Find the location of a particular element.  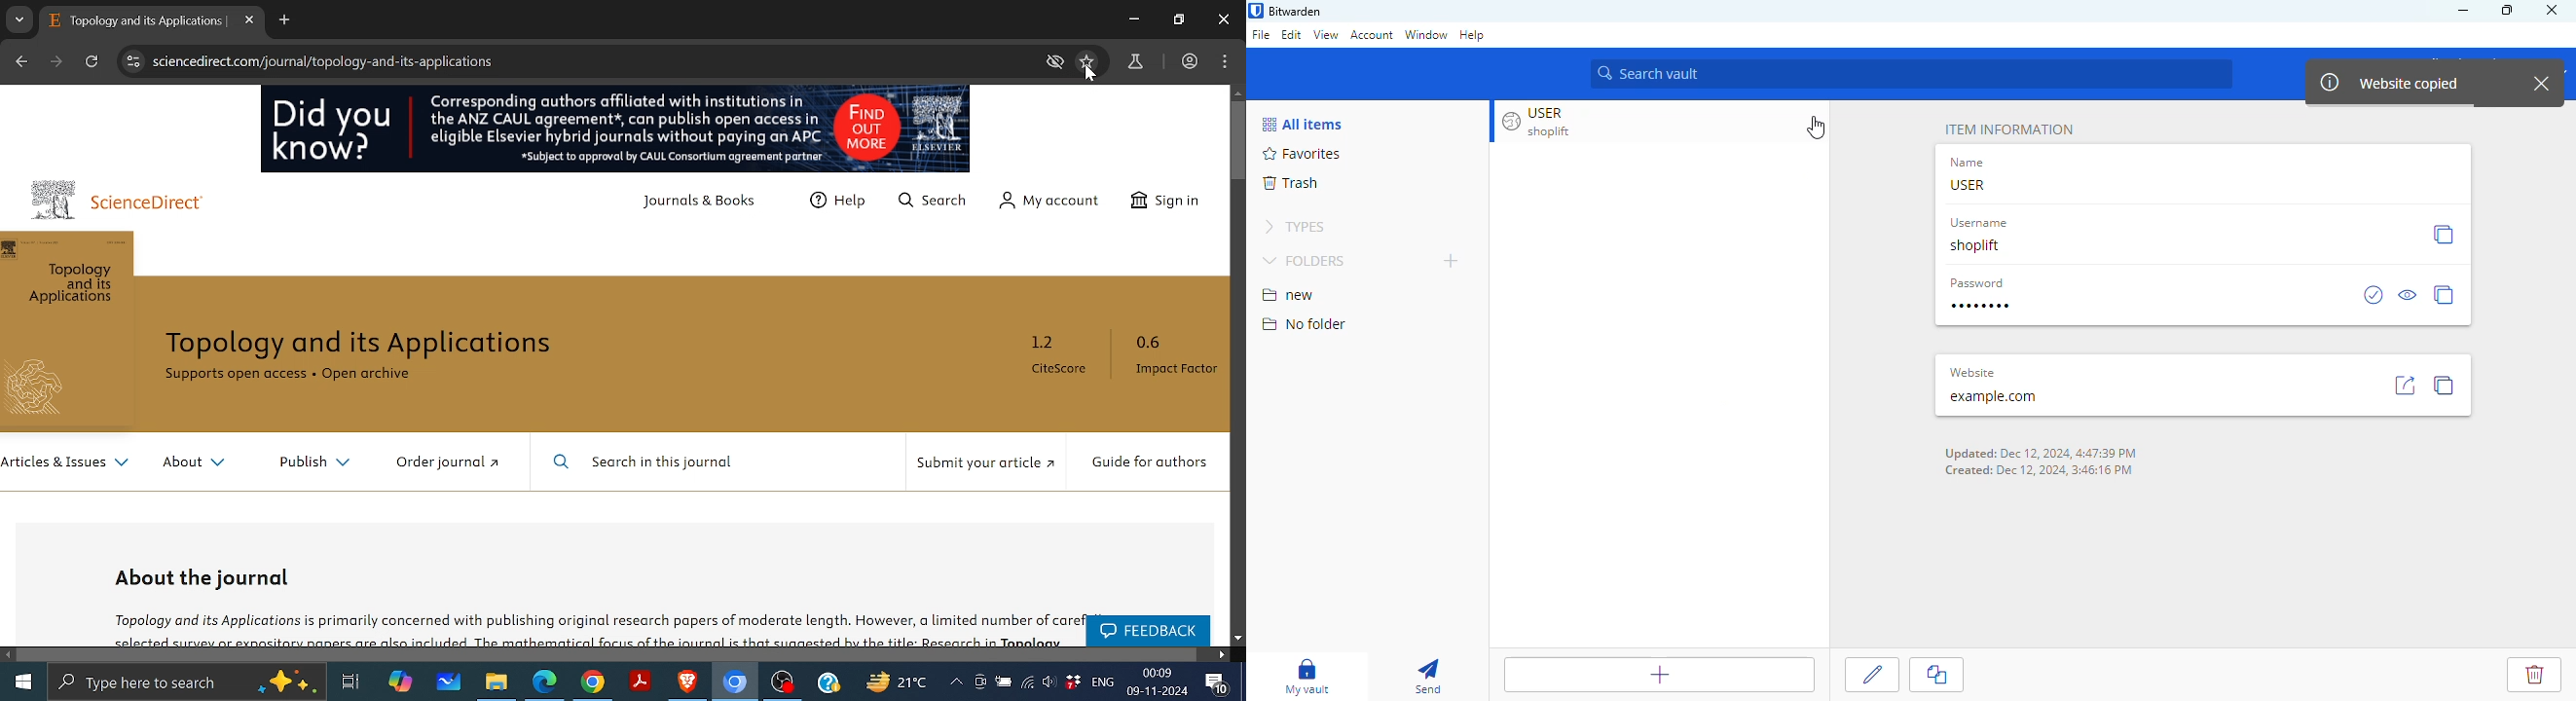

Topology and Applications is located at coordinates (74, 286).